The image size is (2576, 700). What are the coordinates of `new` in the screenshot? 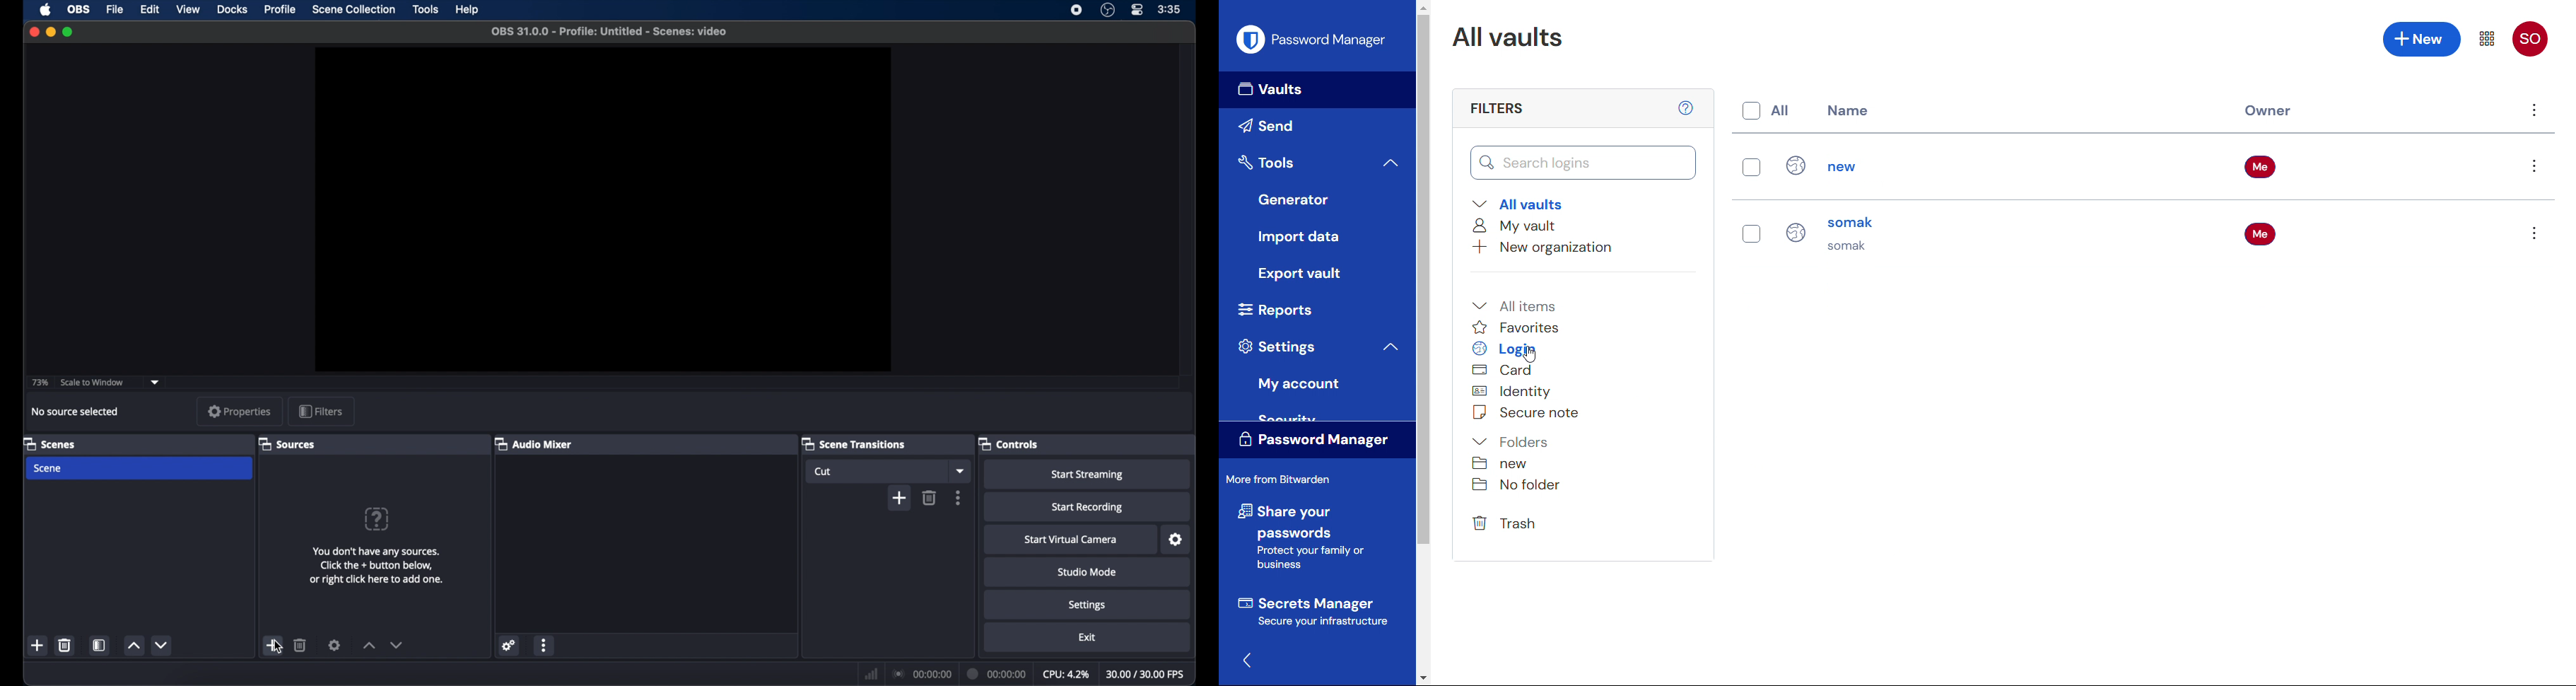 It's located at (1847, 167).